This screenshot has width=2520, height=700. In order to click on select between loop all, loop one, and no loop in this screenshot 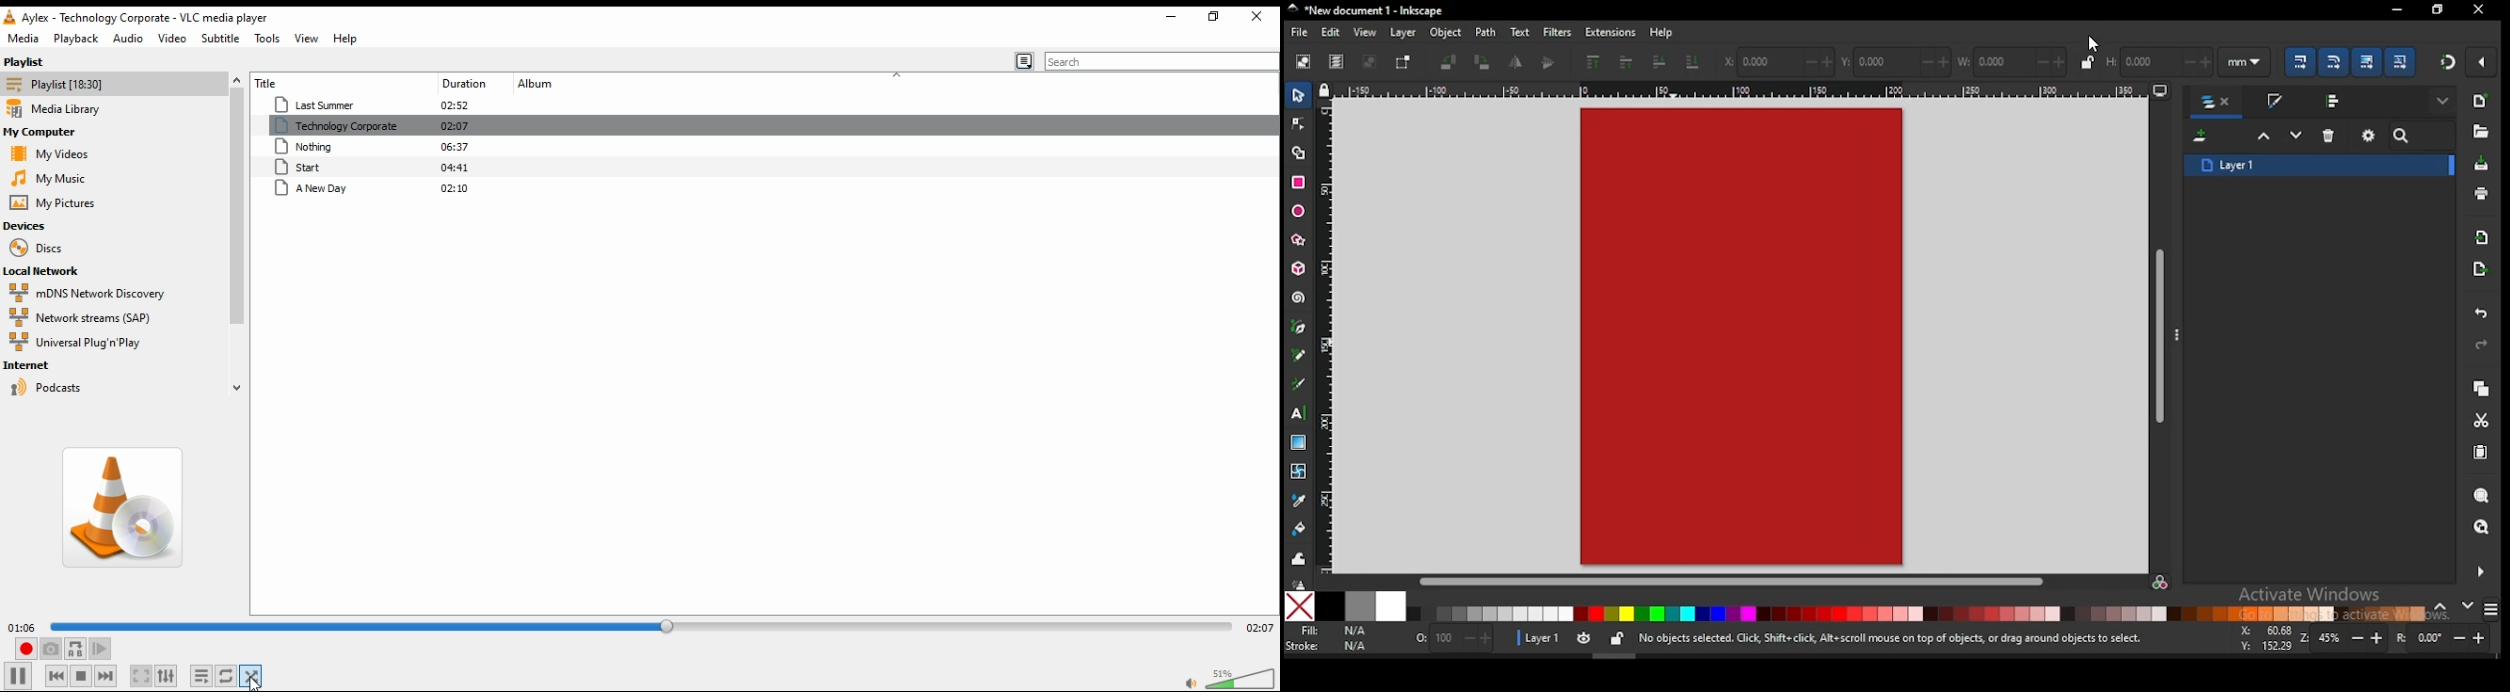, I will do `click(229, 676)`.